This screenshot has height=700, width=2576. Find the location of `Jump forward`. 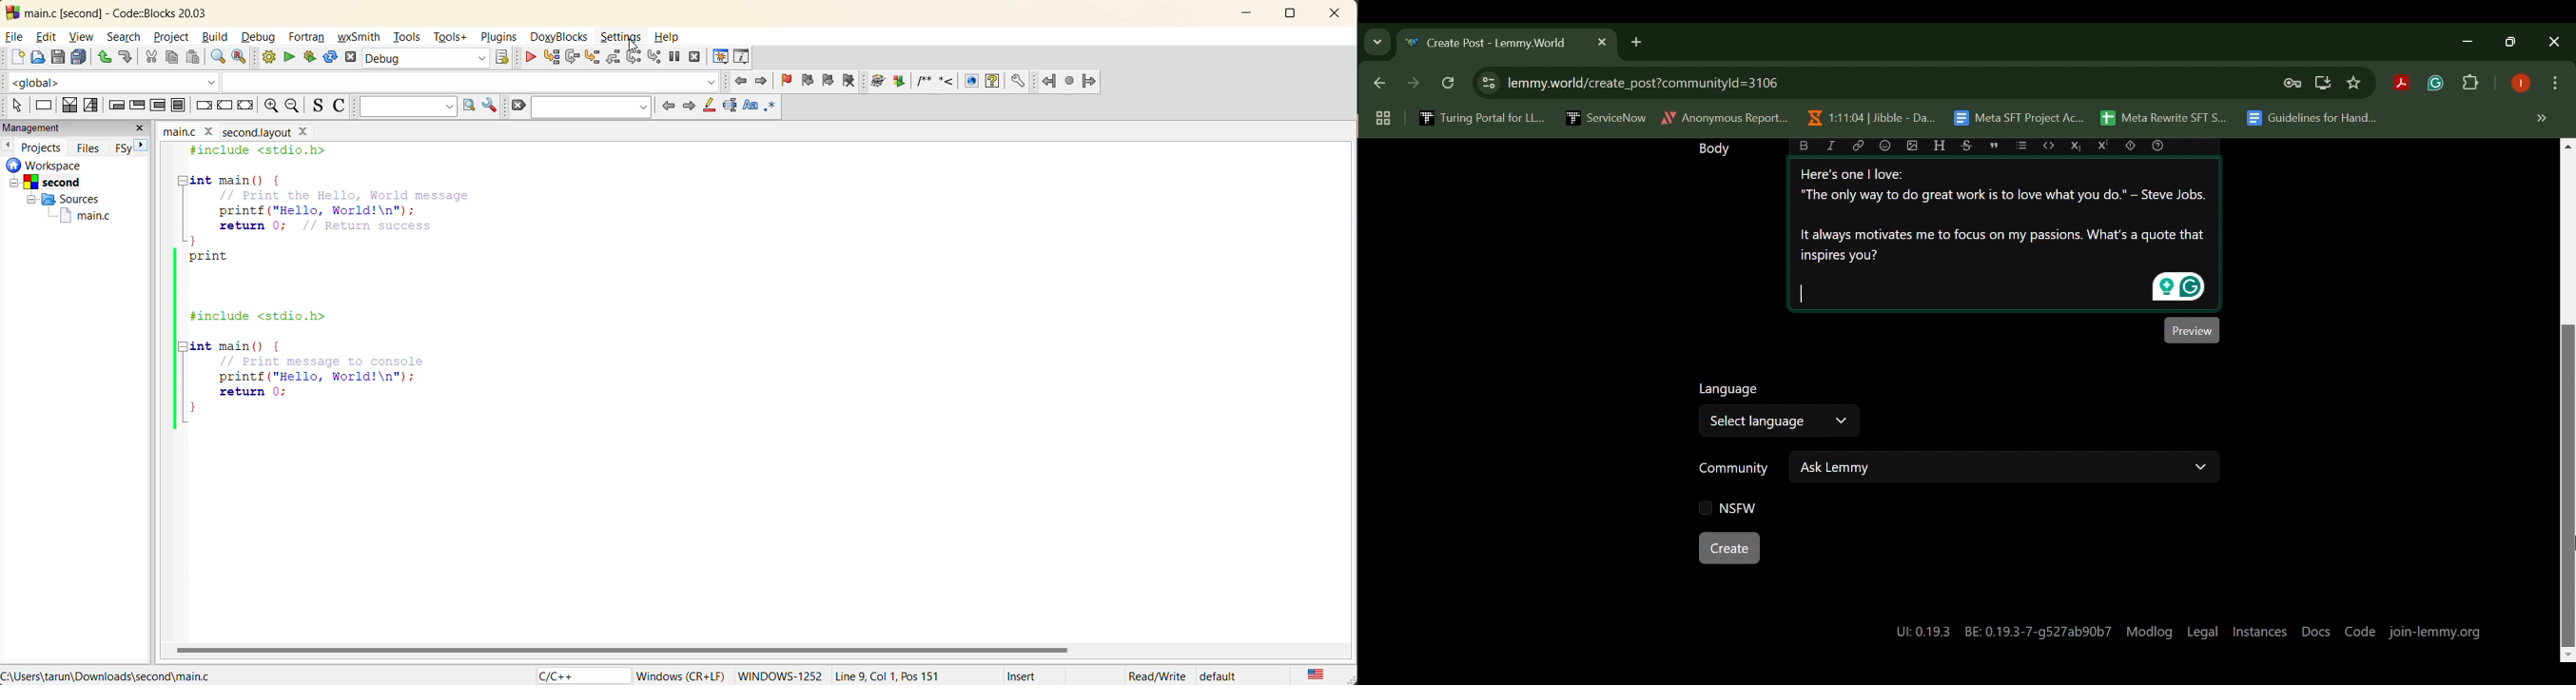

Jump forward is located at coordinates (1091, 79).